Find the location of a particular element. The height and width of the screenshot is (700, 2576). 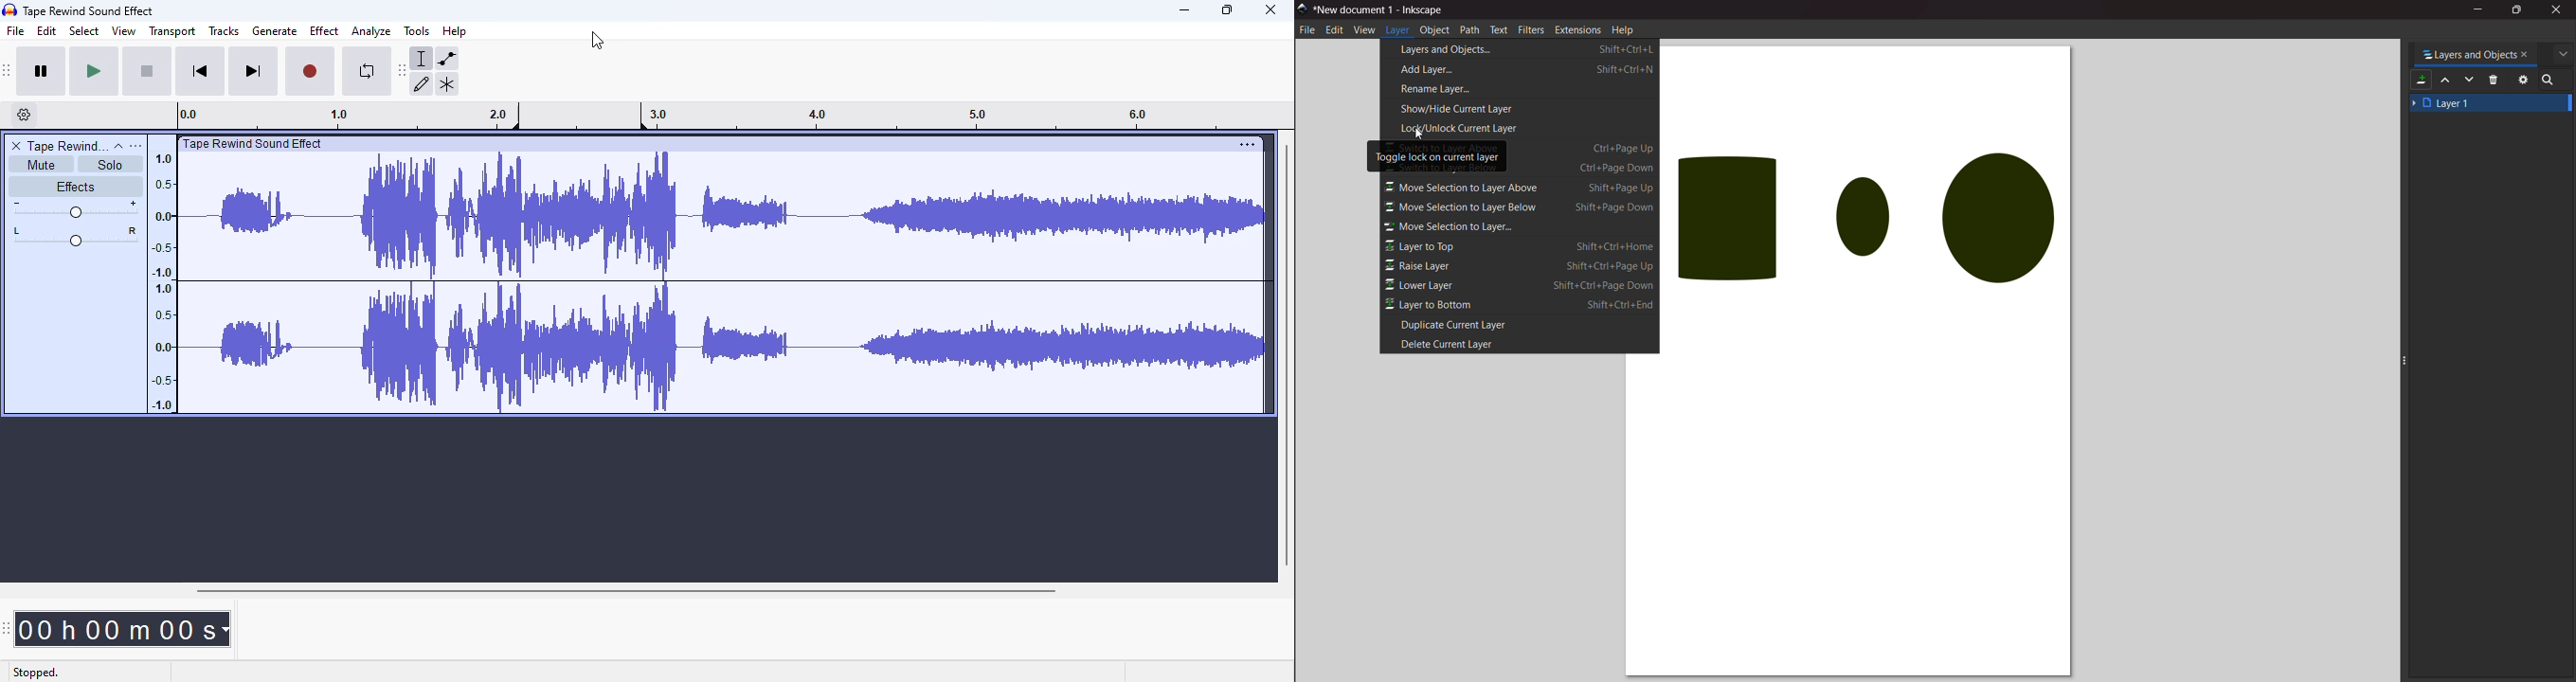

audacity tools toolbar is located at coordinates (403, 69).